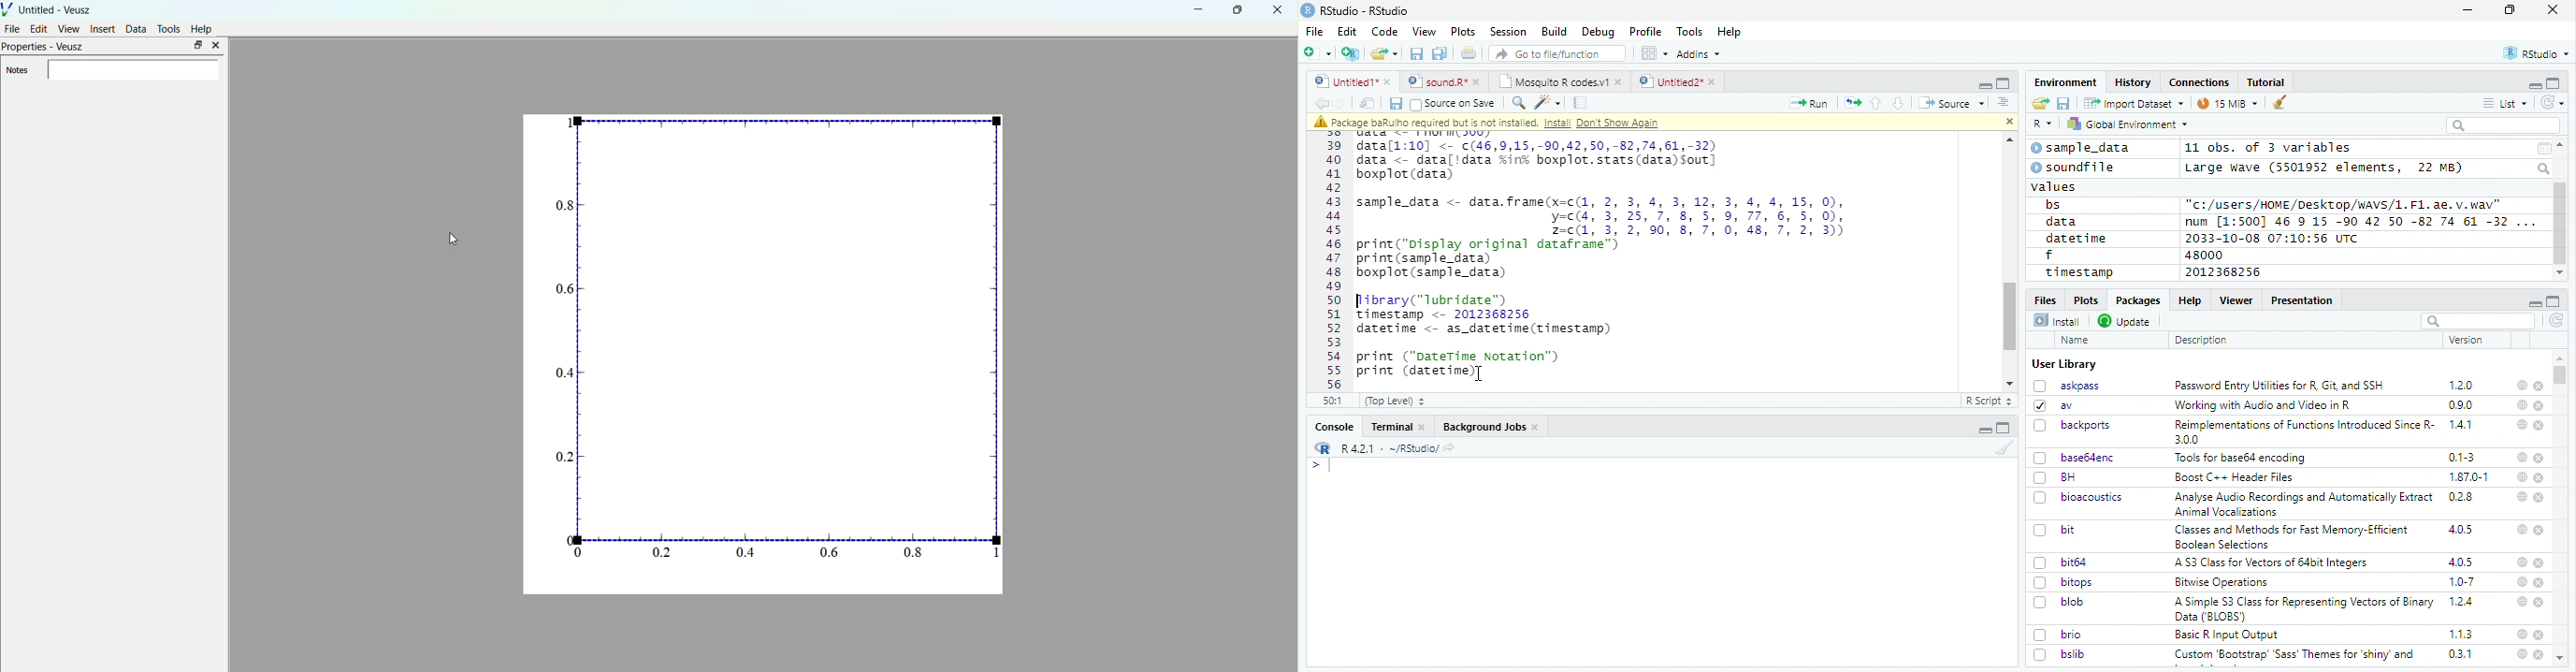 The image size is (2576, 672). What do you see at coordinates (2345, 203) in the screenshot?
I see `"c:/users/HOME /Desktop/wWAVS/1.F1, ae. v.wav"` at bounding box center [2345, 203].